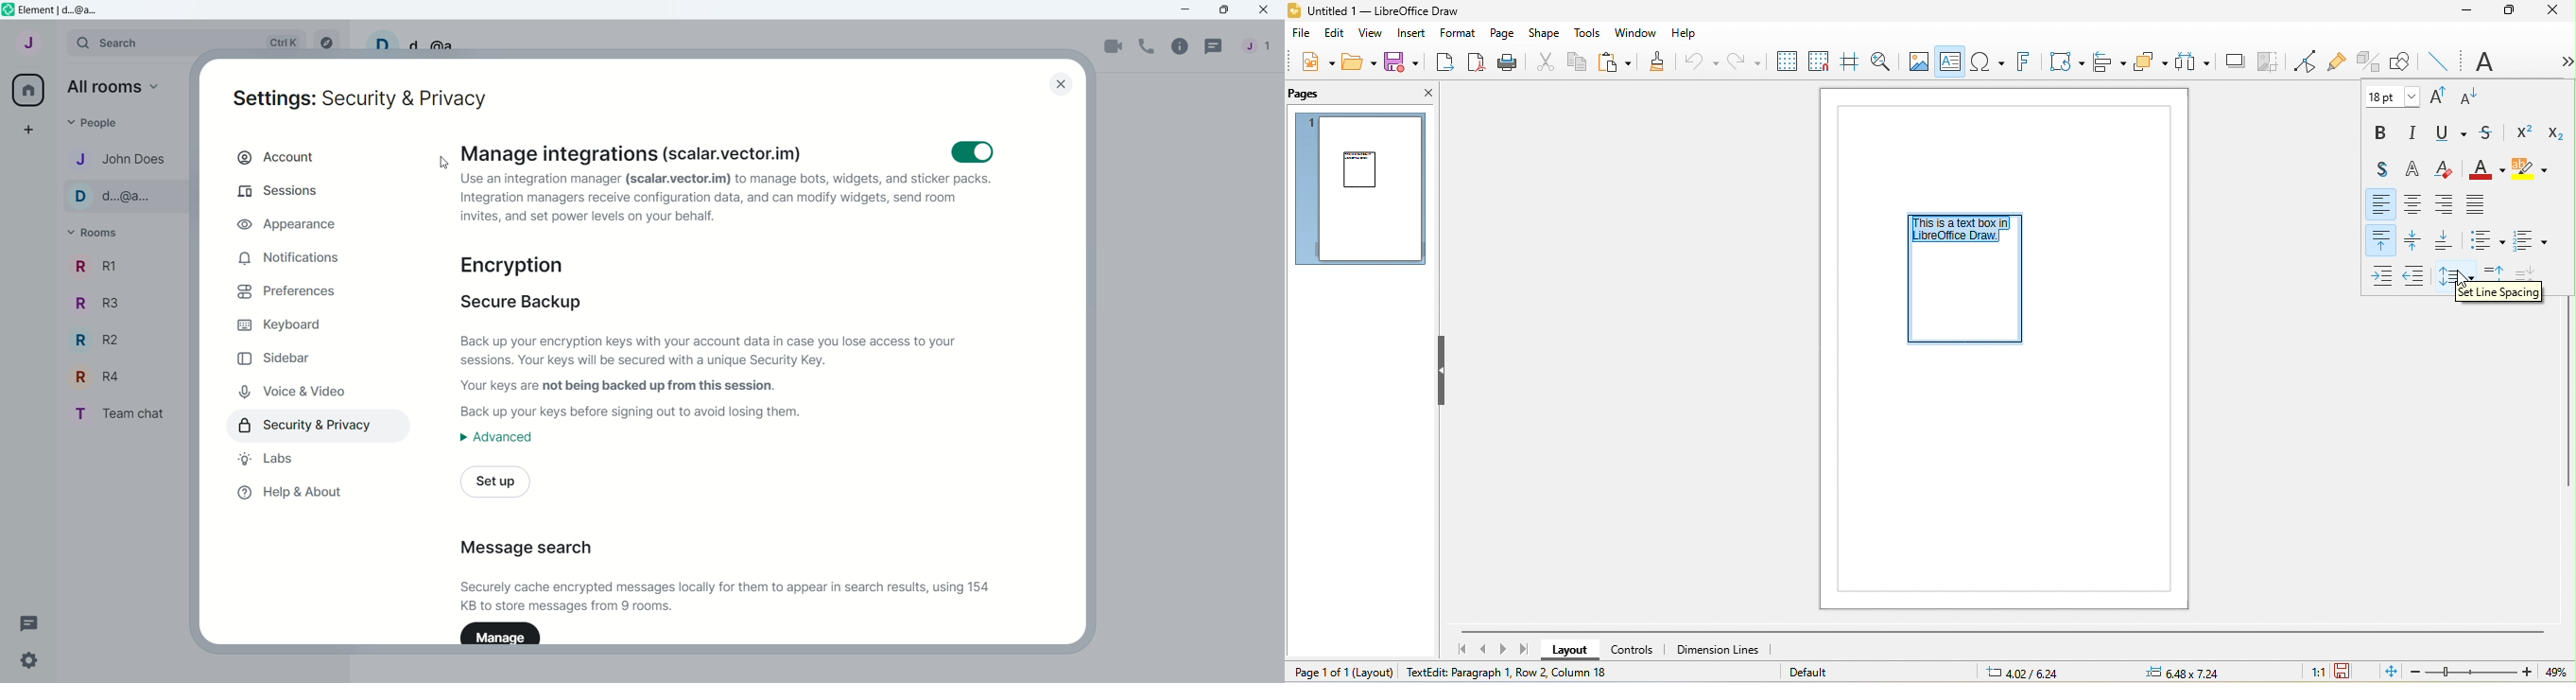 This screenshot has width=2576, height=700. What do you see at coordinates (1848, 61) in the screenshot?
I see `helpline while moving` at bounding box center [1848, 61].